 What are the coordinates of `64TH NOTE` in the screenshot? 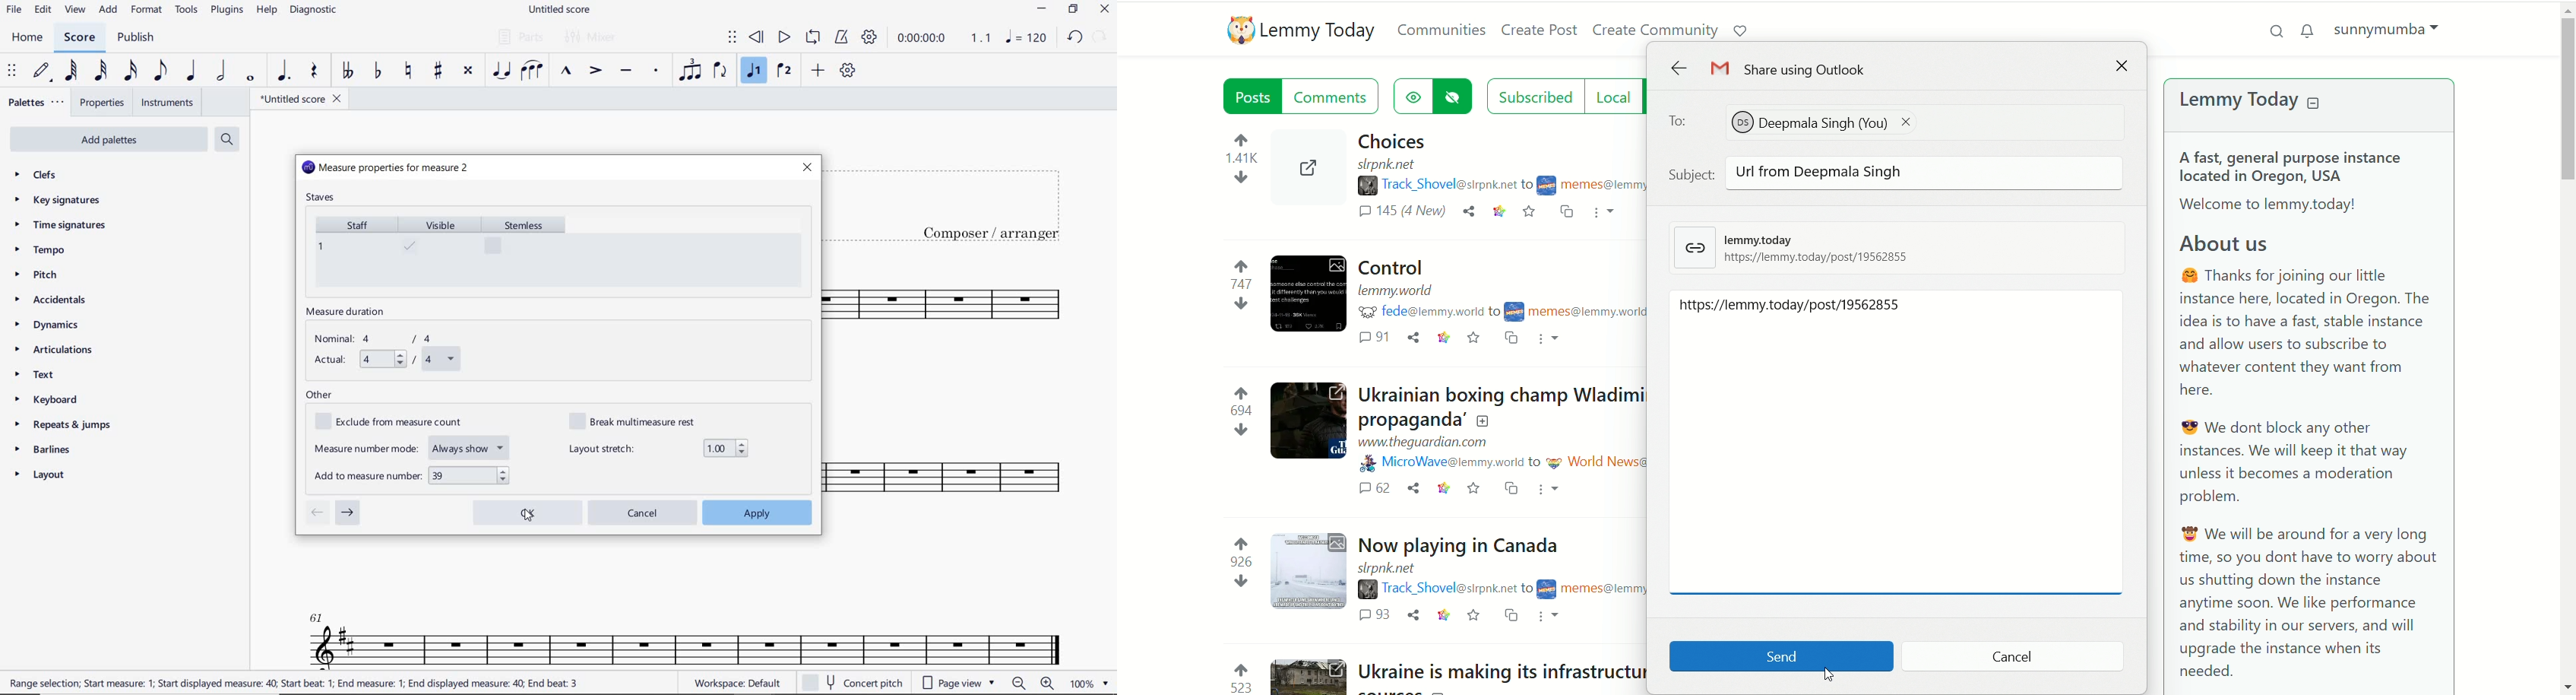 It's located at (73, 71).